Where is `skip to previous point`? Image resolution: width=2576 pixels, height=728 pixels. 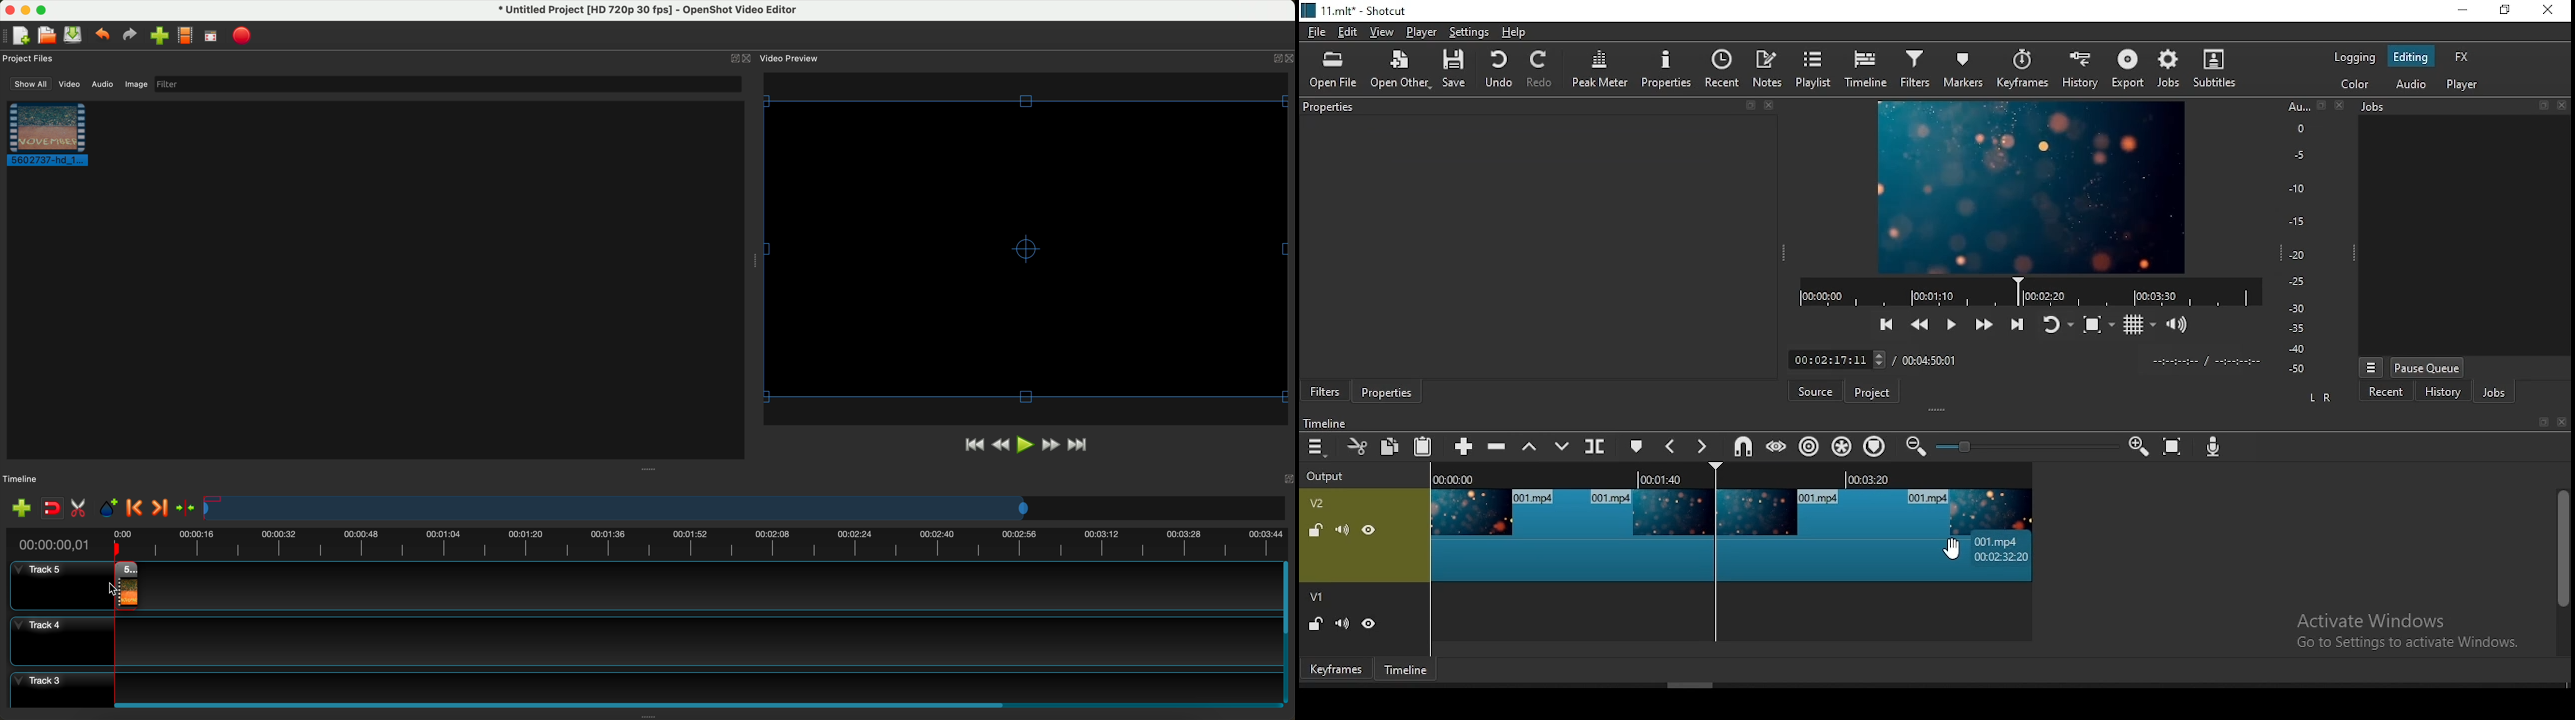
skip to previous point is located at coordinates (1886, 322).